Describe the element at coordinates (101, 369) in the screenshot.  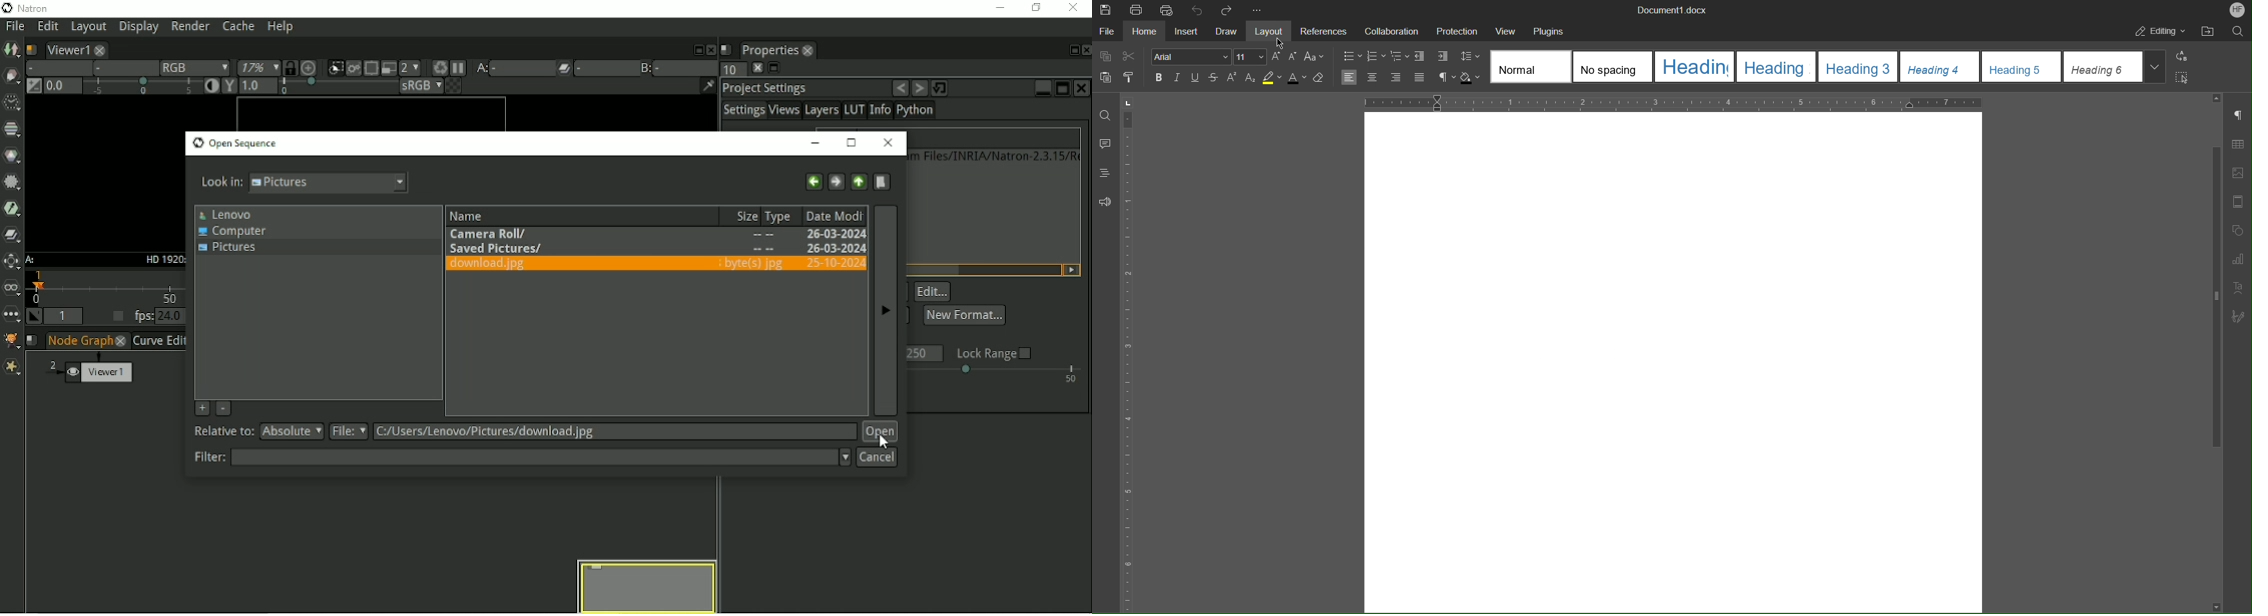
I see `Viewer1` at that location.